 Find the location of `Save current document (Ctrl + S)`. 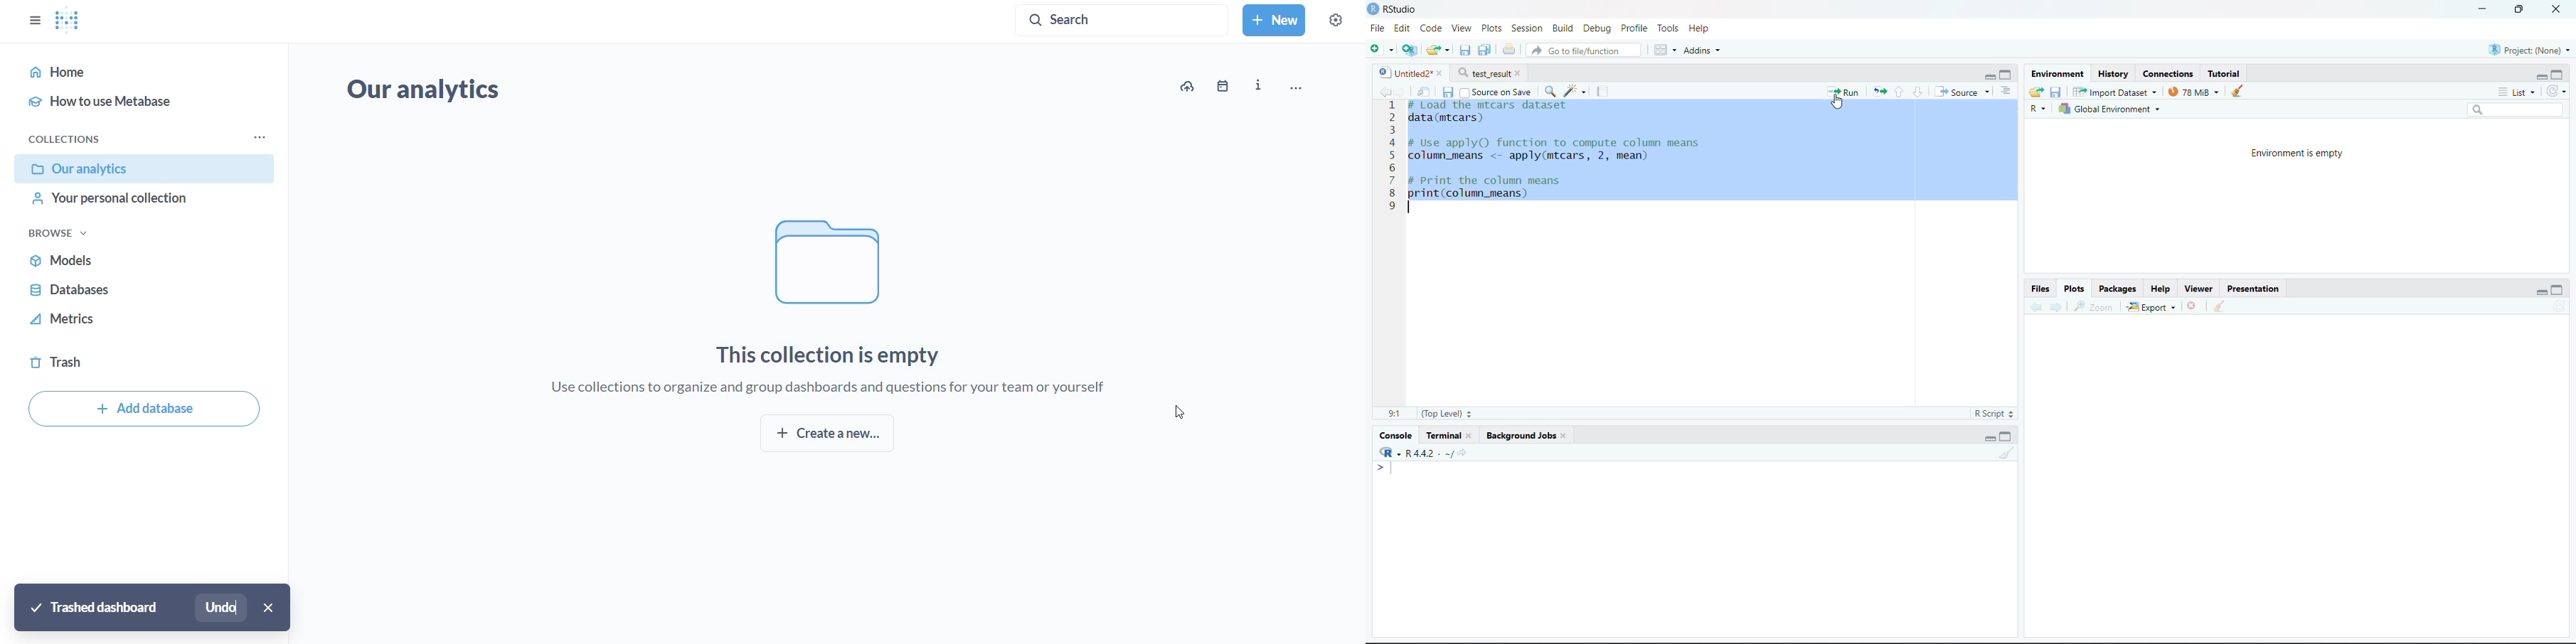

Save current document (Ctrl + S) is located at coordinates (1448, 91).